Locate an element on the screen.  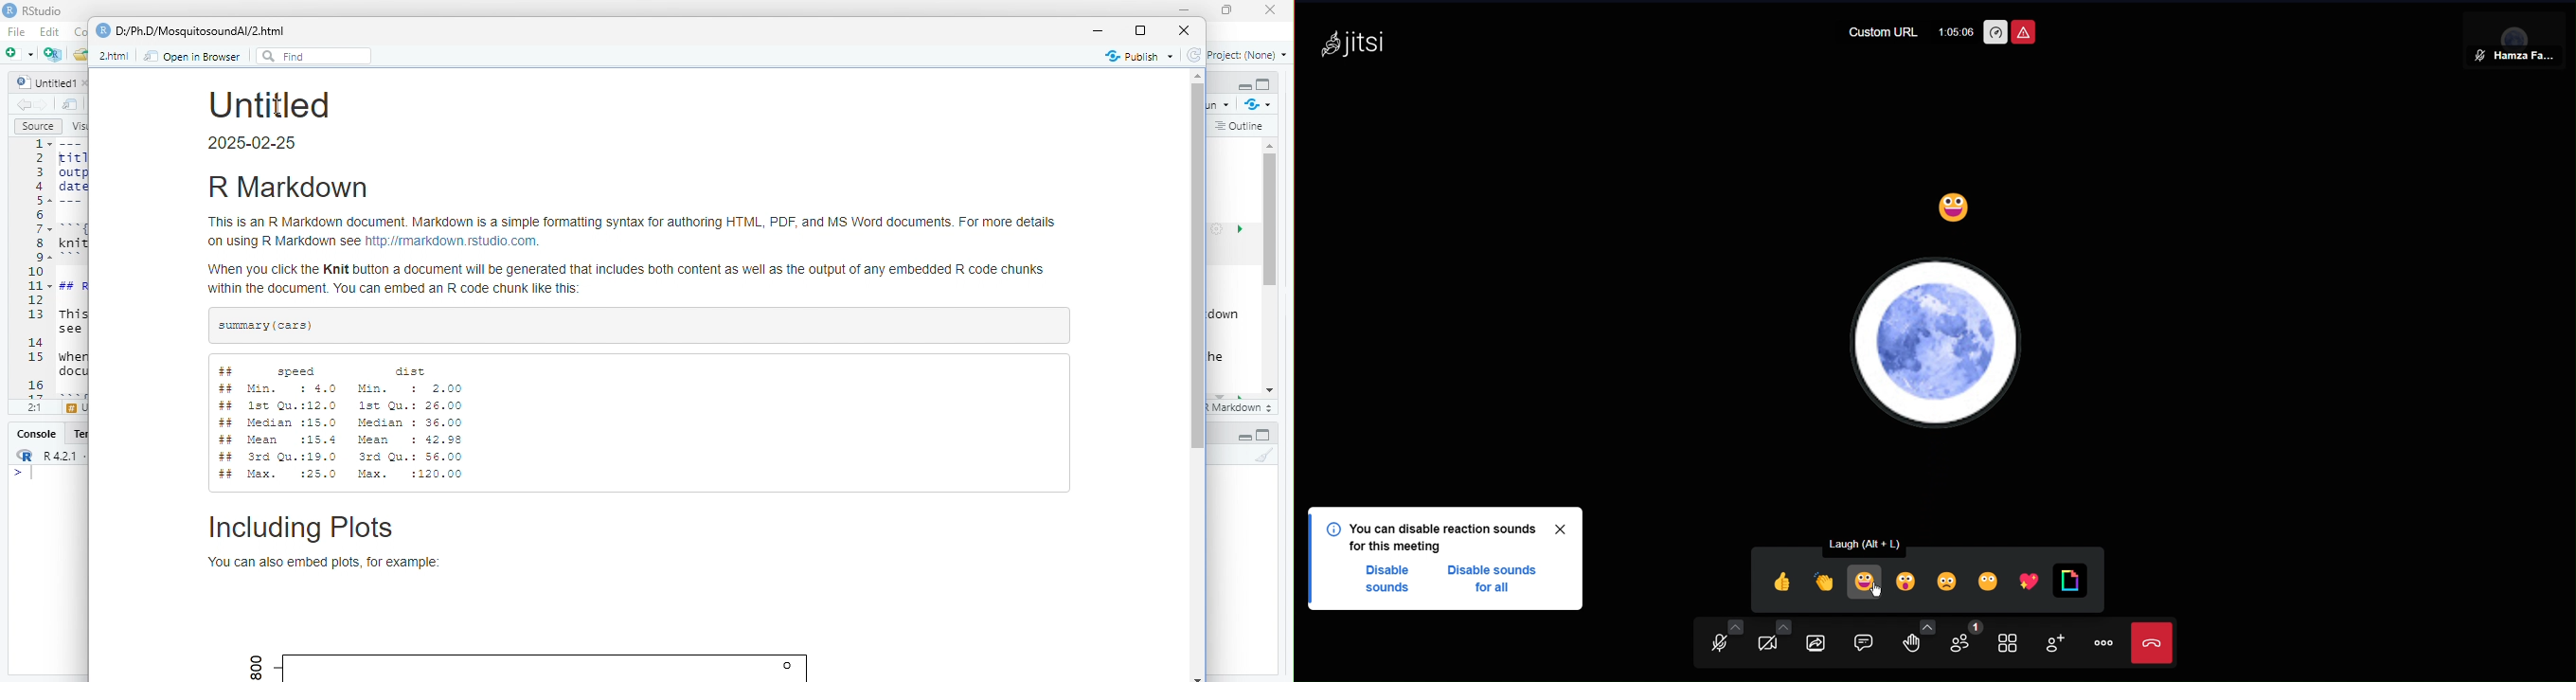
open file is located at coordinates (21, 53).